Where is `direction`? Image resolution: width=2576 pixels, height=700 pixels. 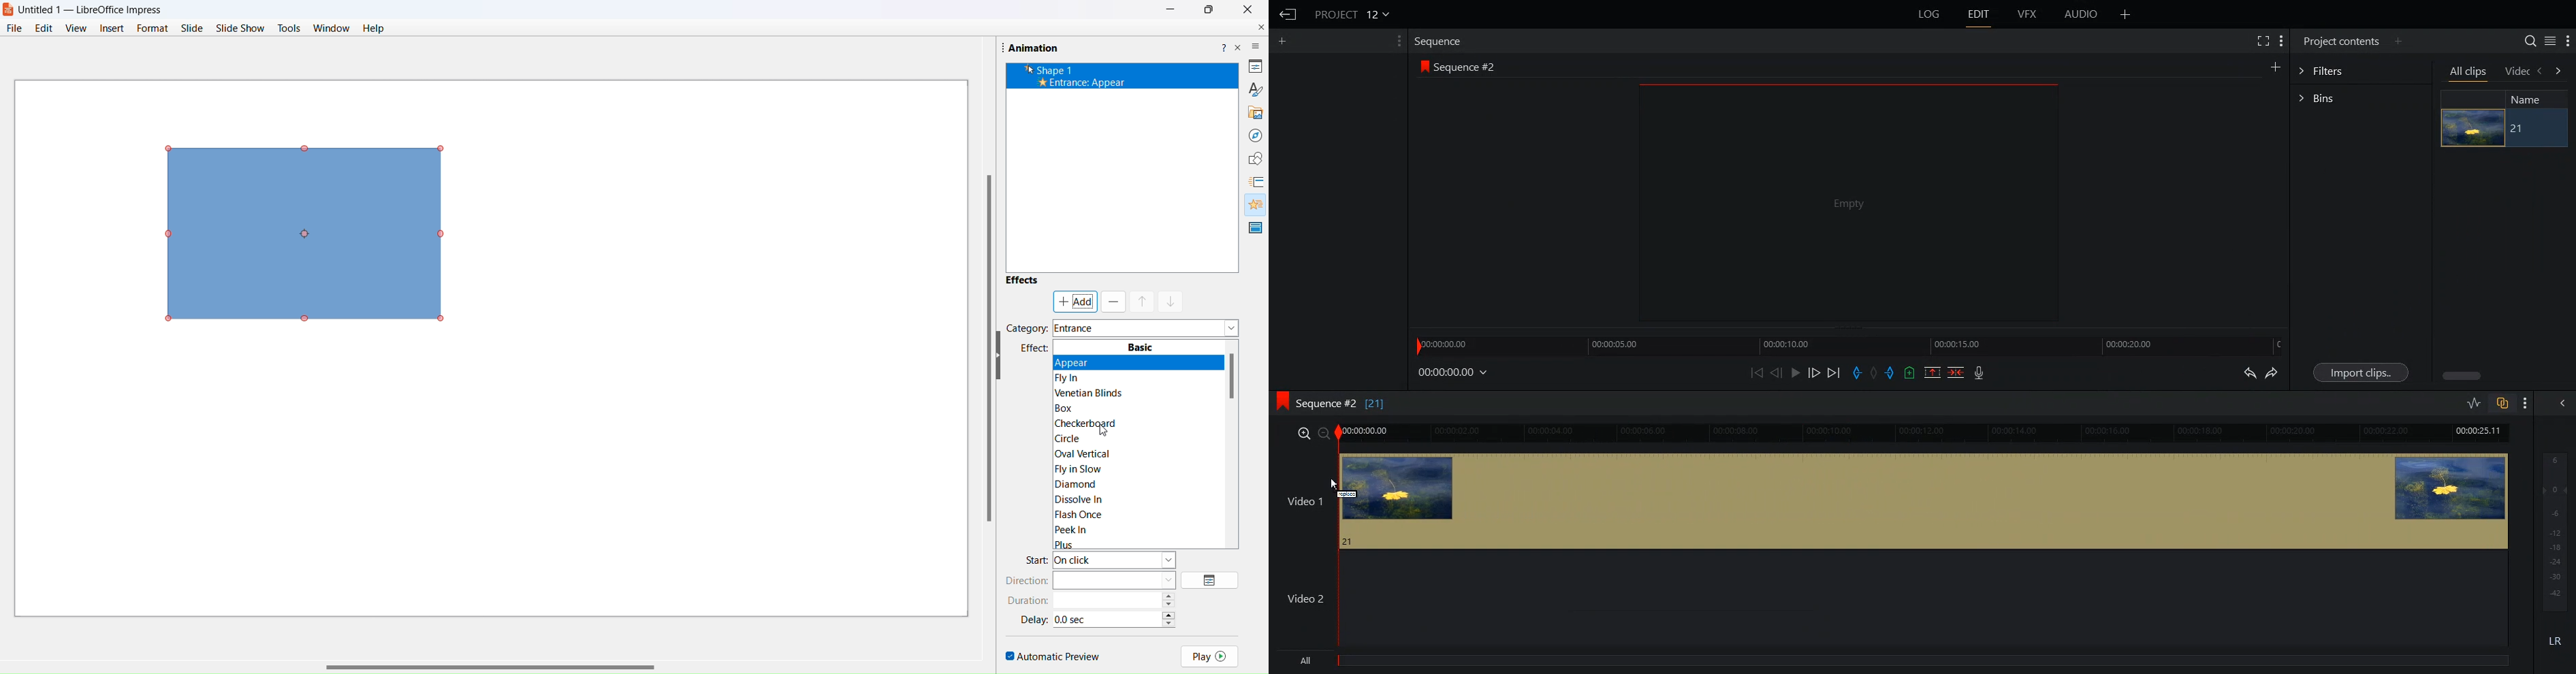
direction is located at coordinates (1024, 581).